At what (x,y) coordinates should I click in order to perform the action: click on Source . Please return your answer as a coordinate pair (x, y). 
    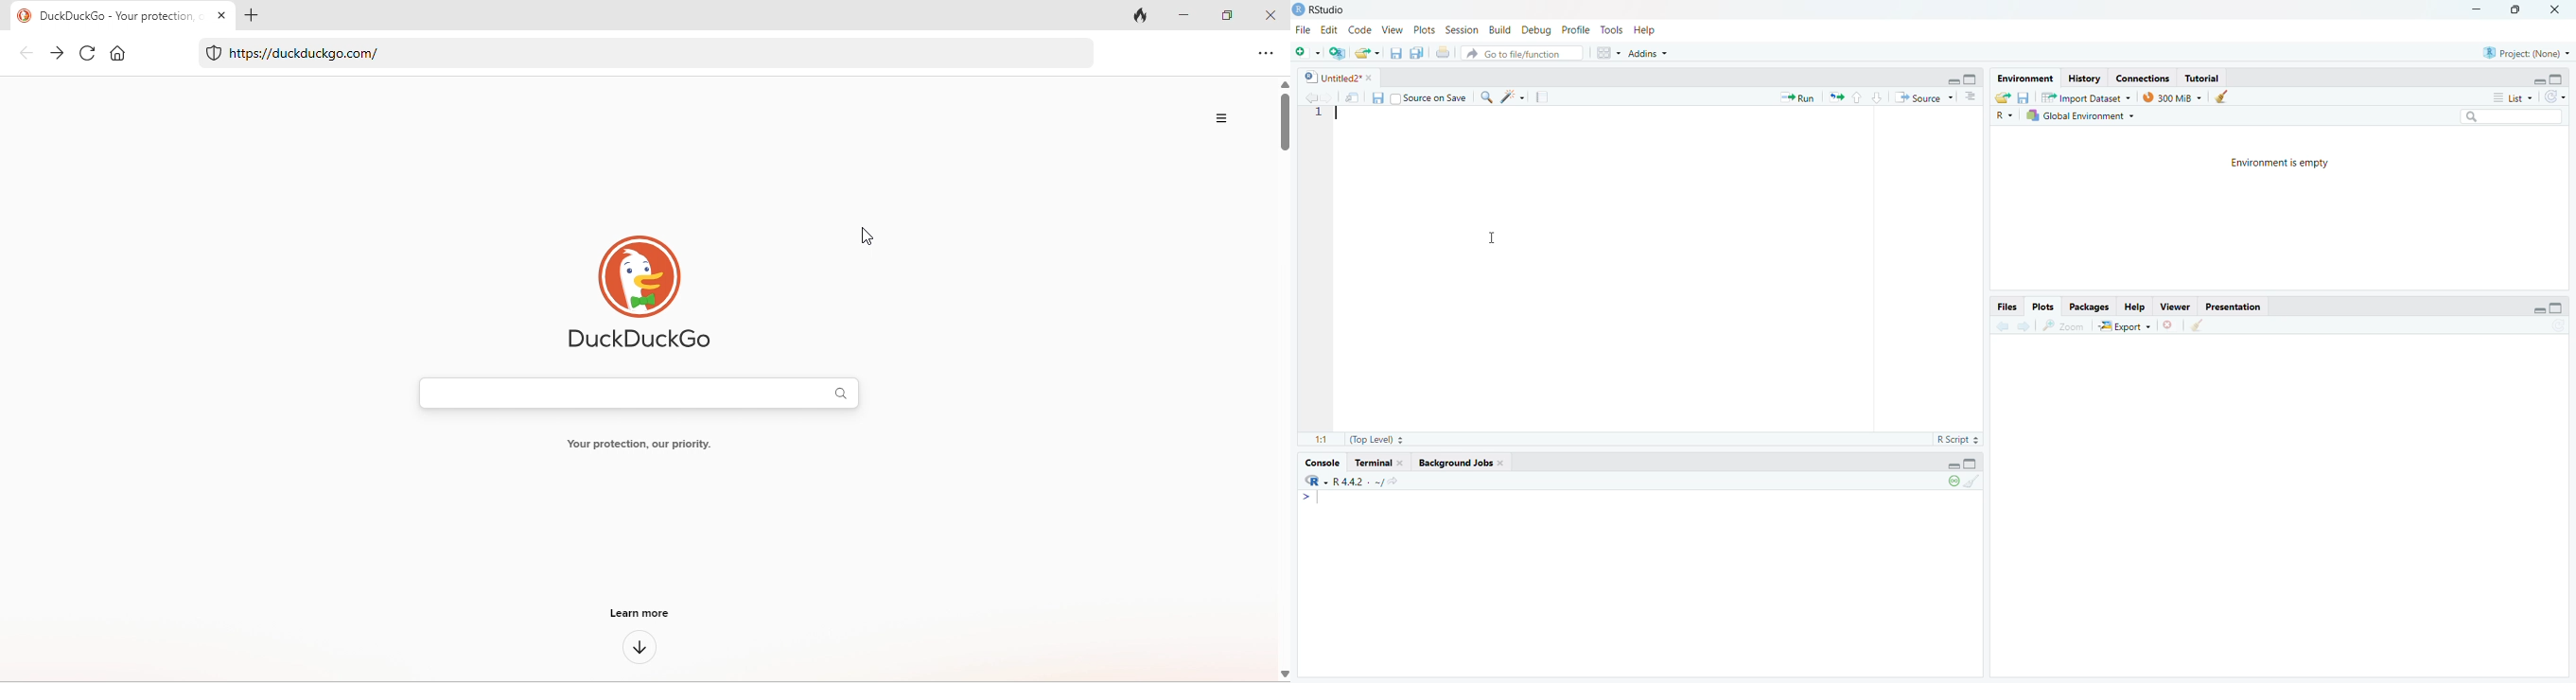
    Looking at the image, I should click on (1924, 98).